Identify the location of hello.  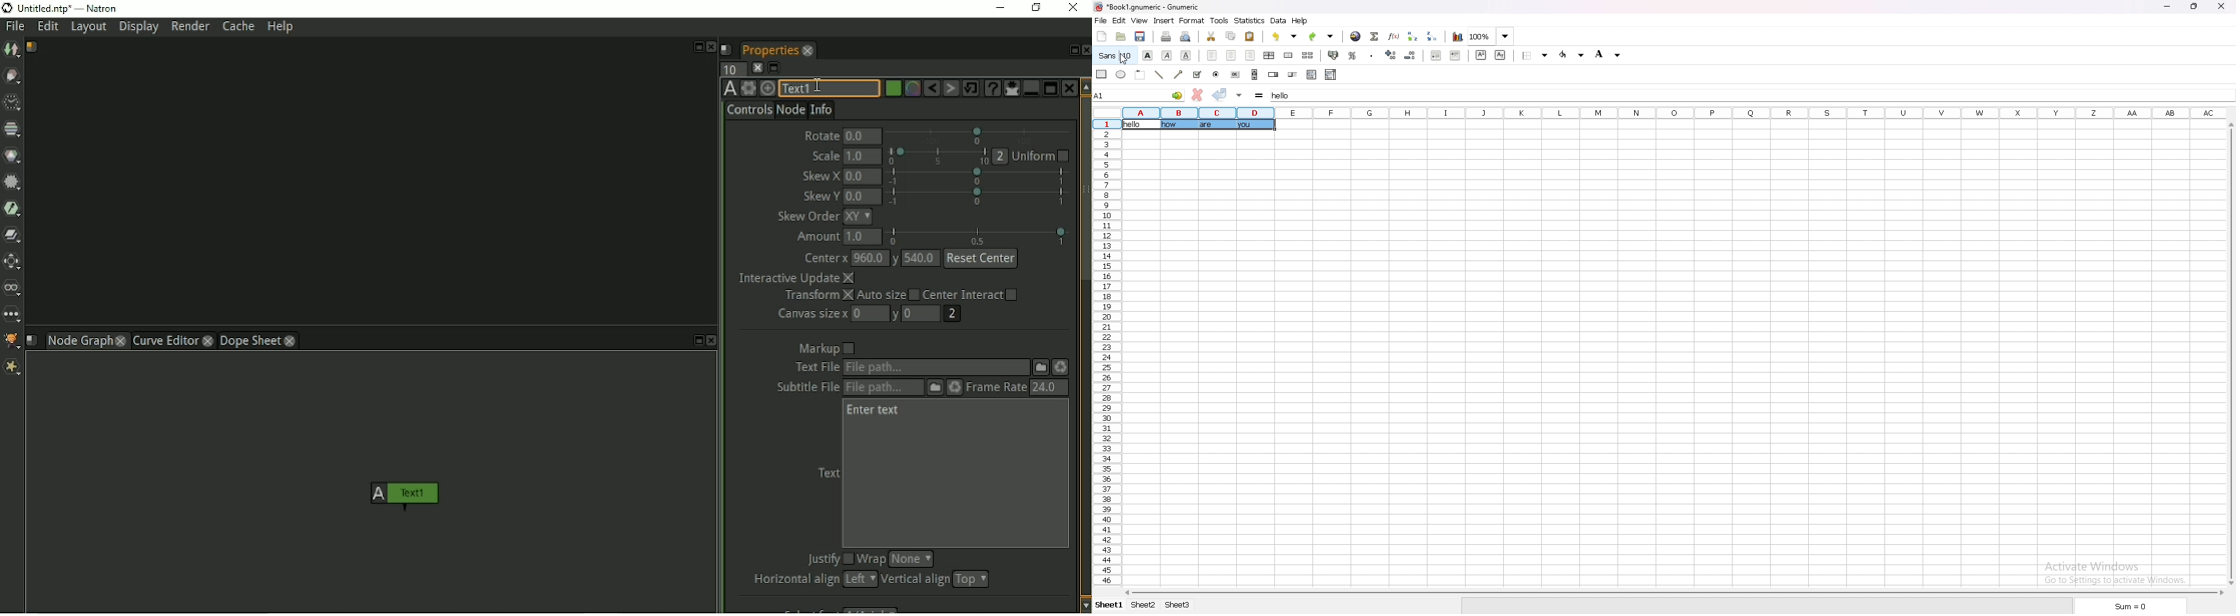
(1136, 125).